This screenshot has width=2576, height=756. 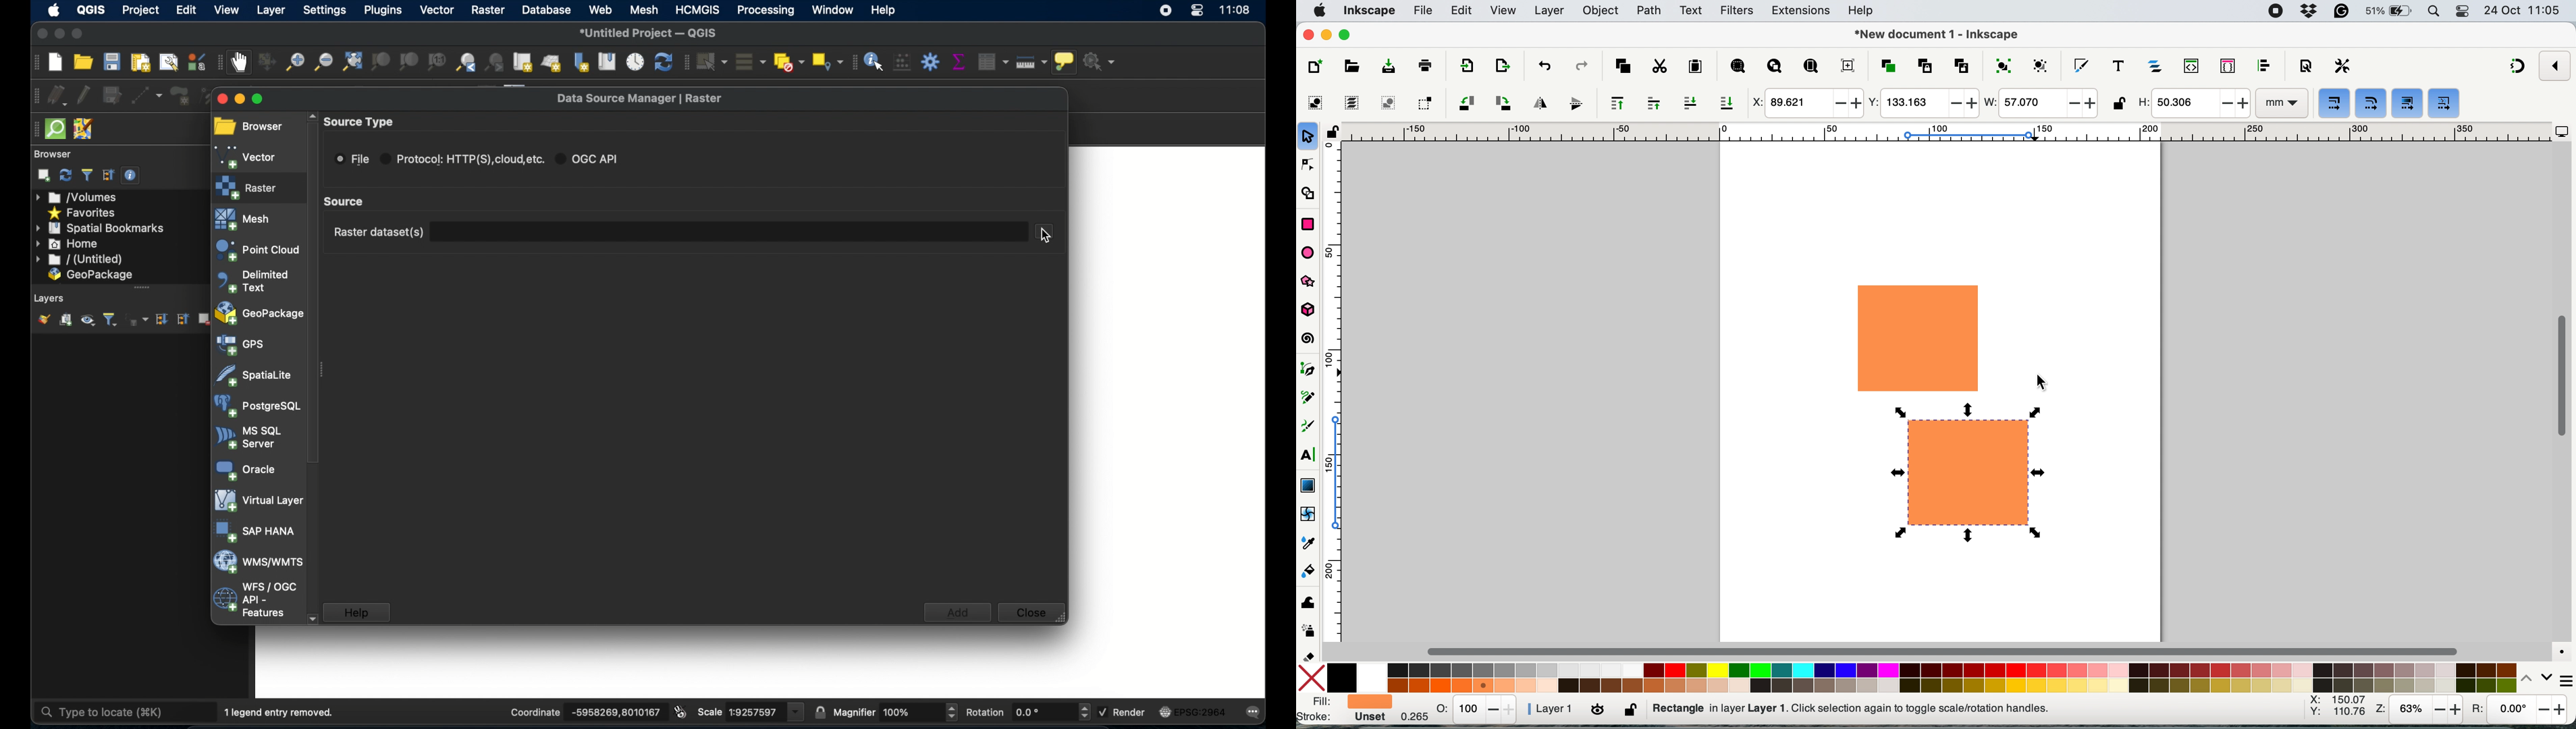 I want to click on path, so click(x=1649, y=10).